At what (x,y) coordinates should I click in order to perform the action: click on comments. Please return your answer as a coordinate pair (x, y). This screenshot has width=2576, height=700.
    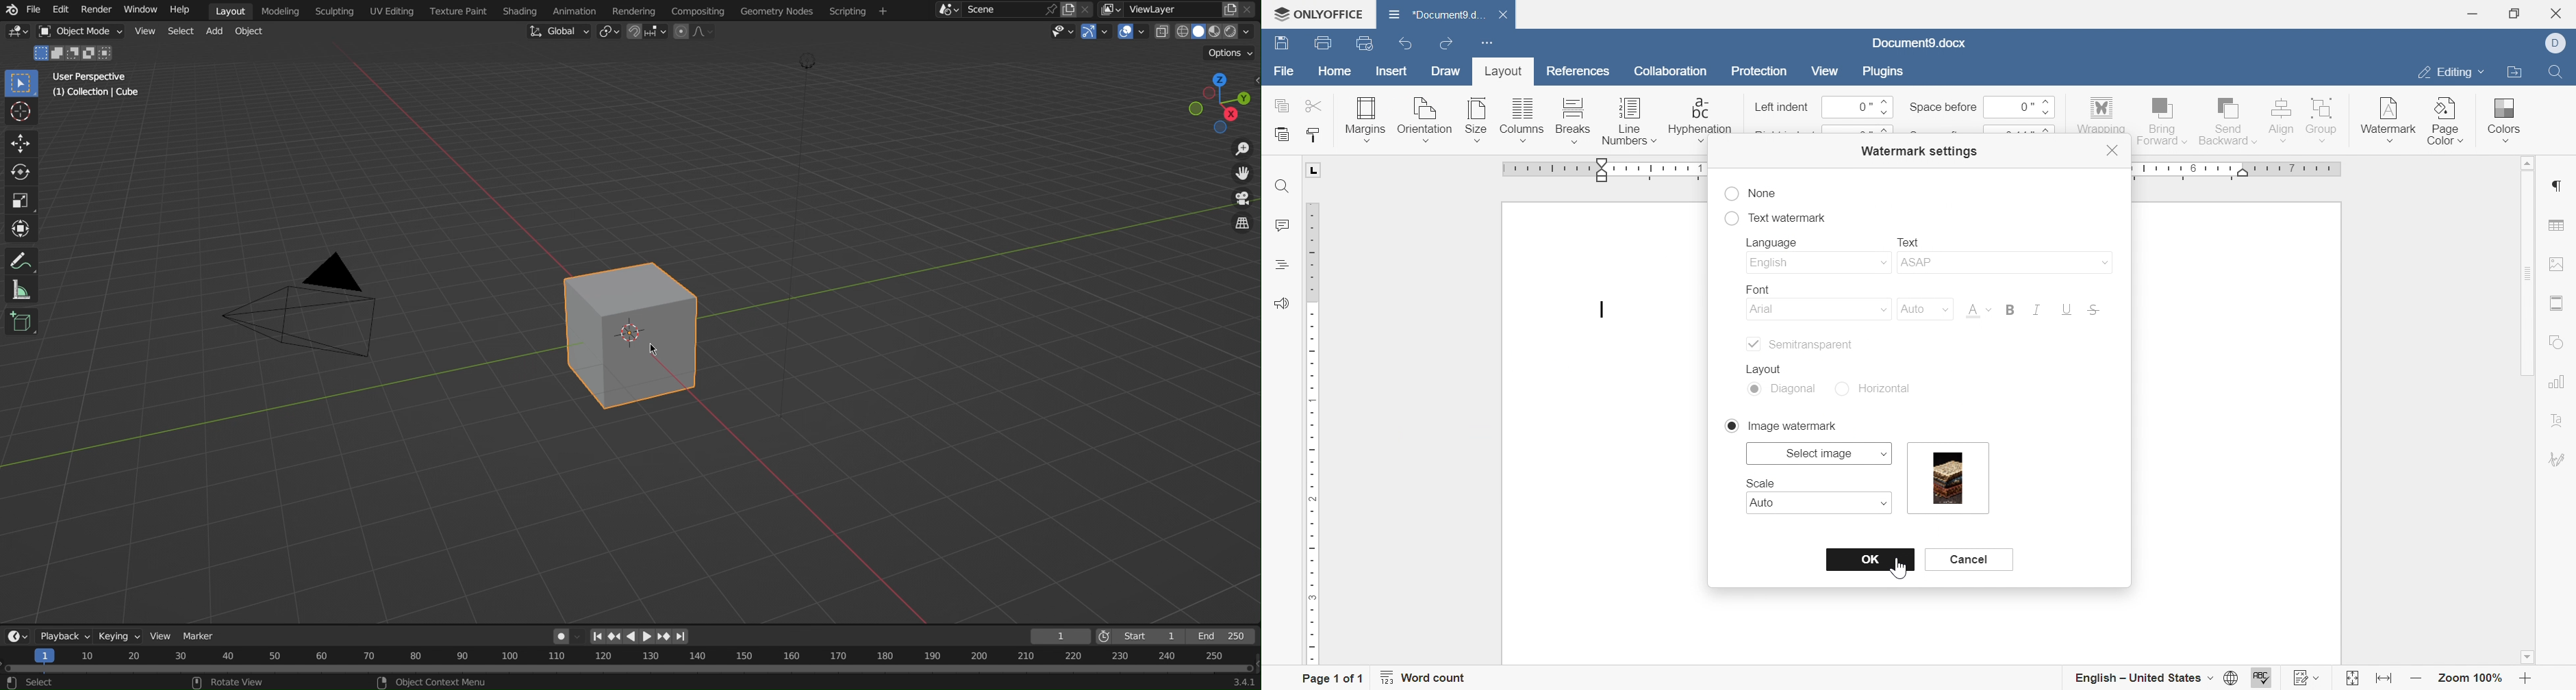
    Looking at the image, I should click on (1280, 226).